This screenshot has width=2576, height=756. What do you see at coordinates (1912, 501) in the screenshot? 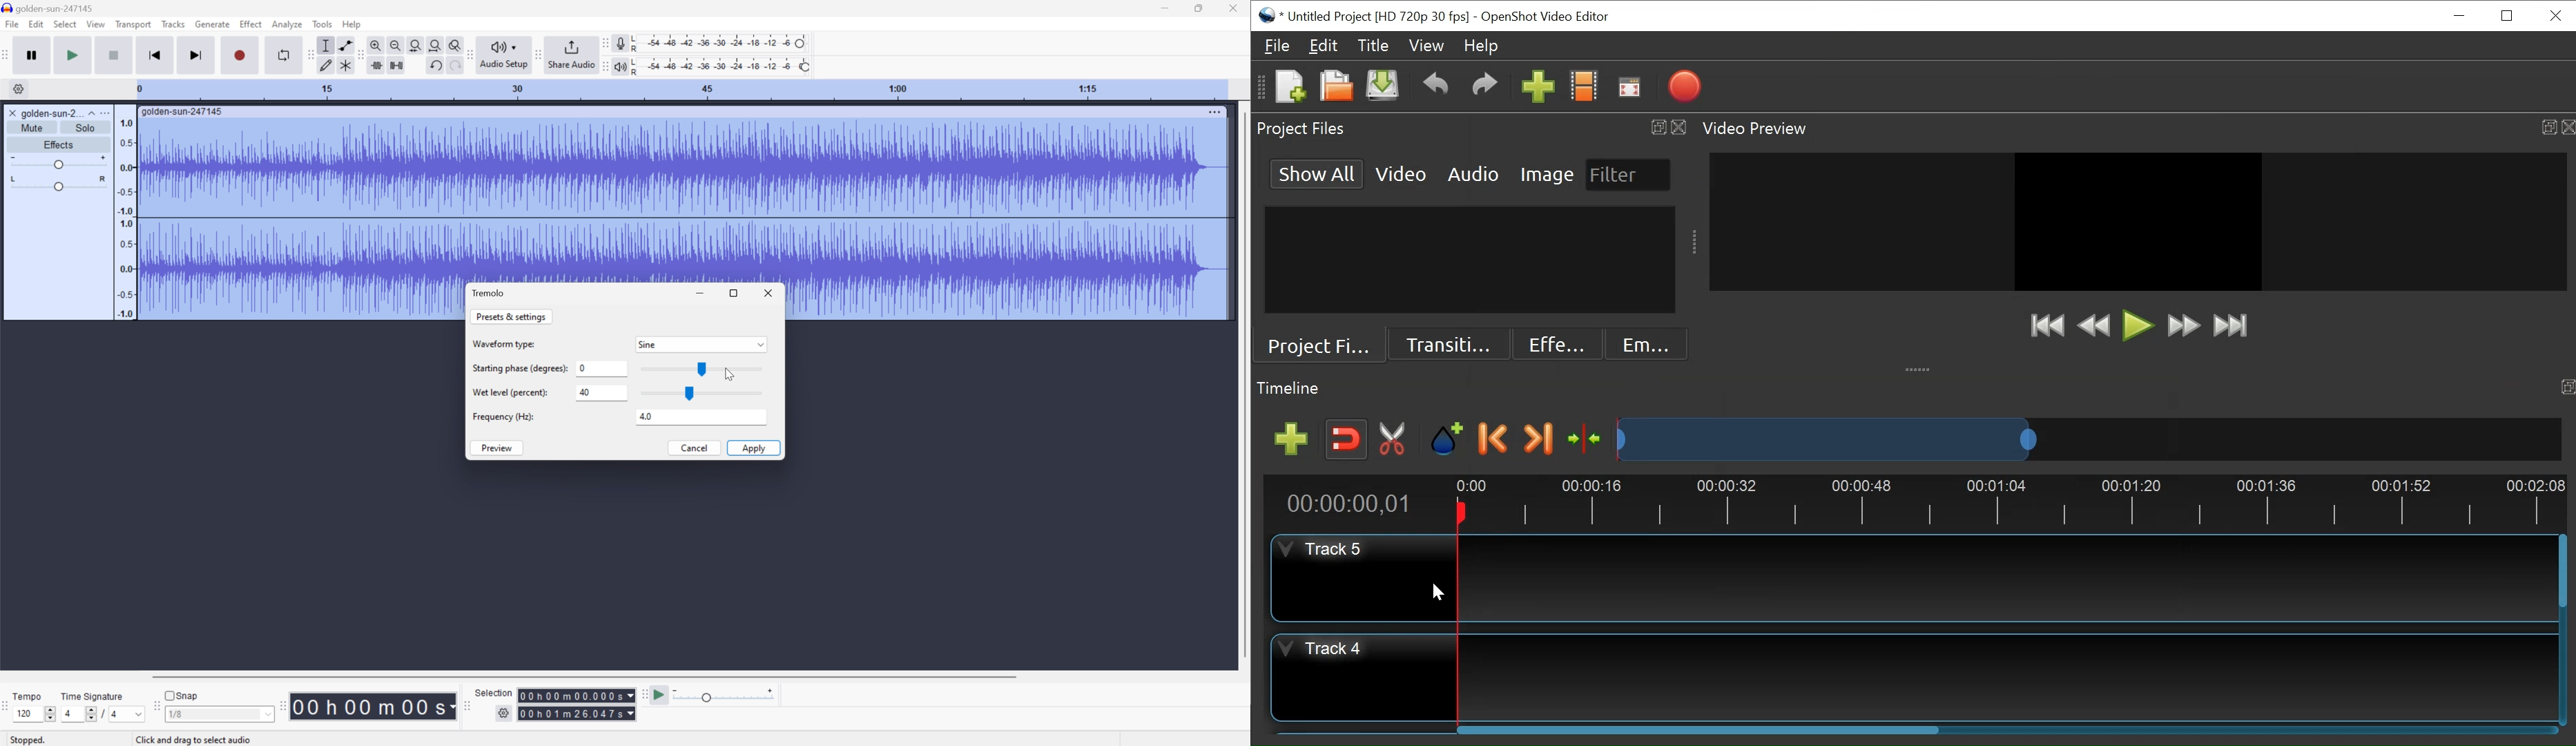
I see `Timeline` at bounding box center [1912, 501].